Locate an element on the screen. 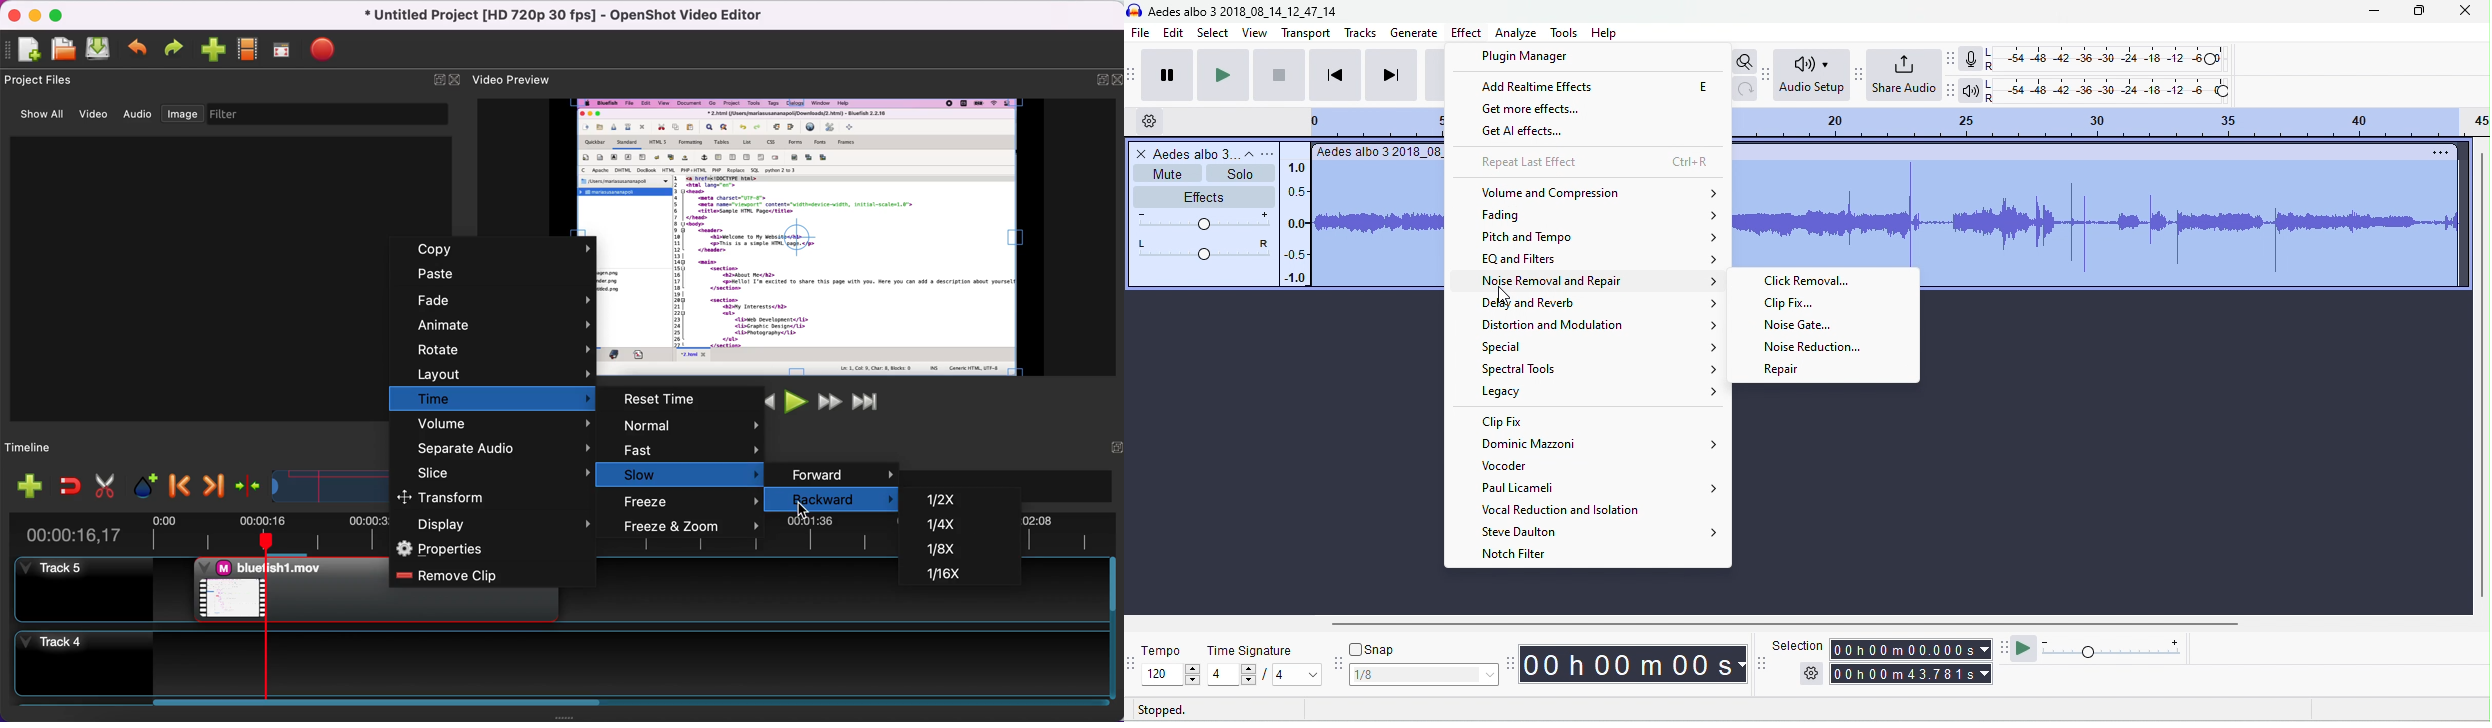  share audio toolbar is located at coordinates (1859, 74).